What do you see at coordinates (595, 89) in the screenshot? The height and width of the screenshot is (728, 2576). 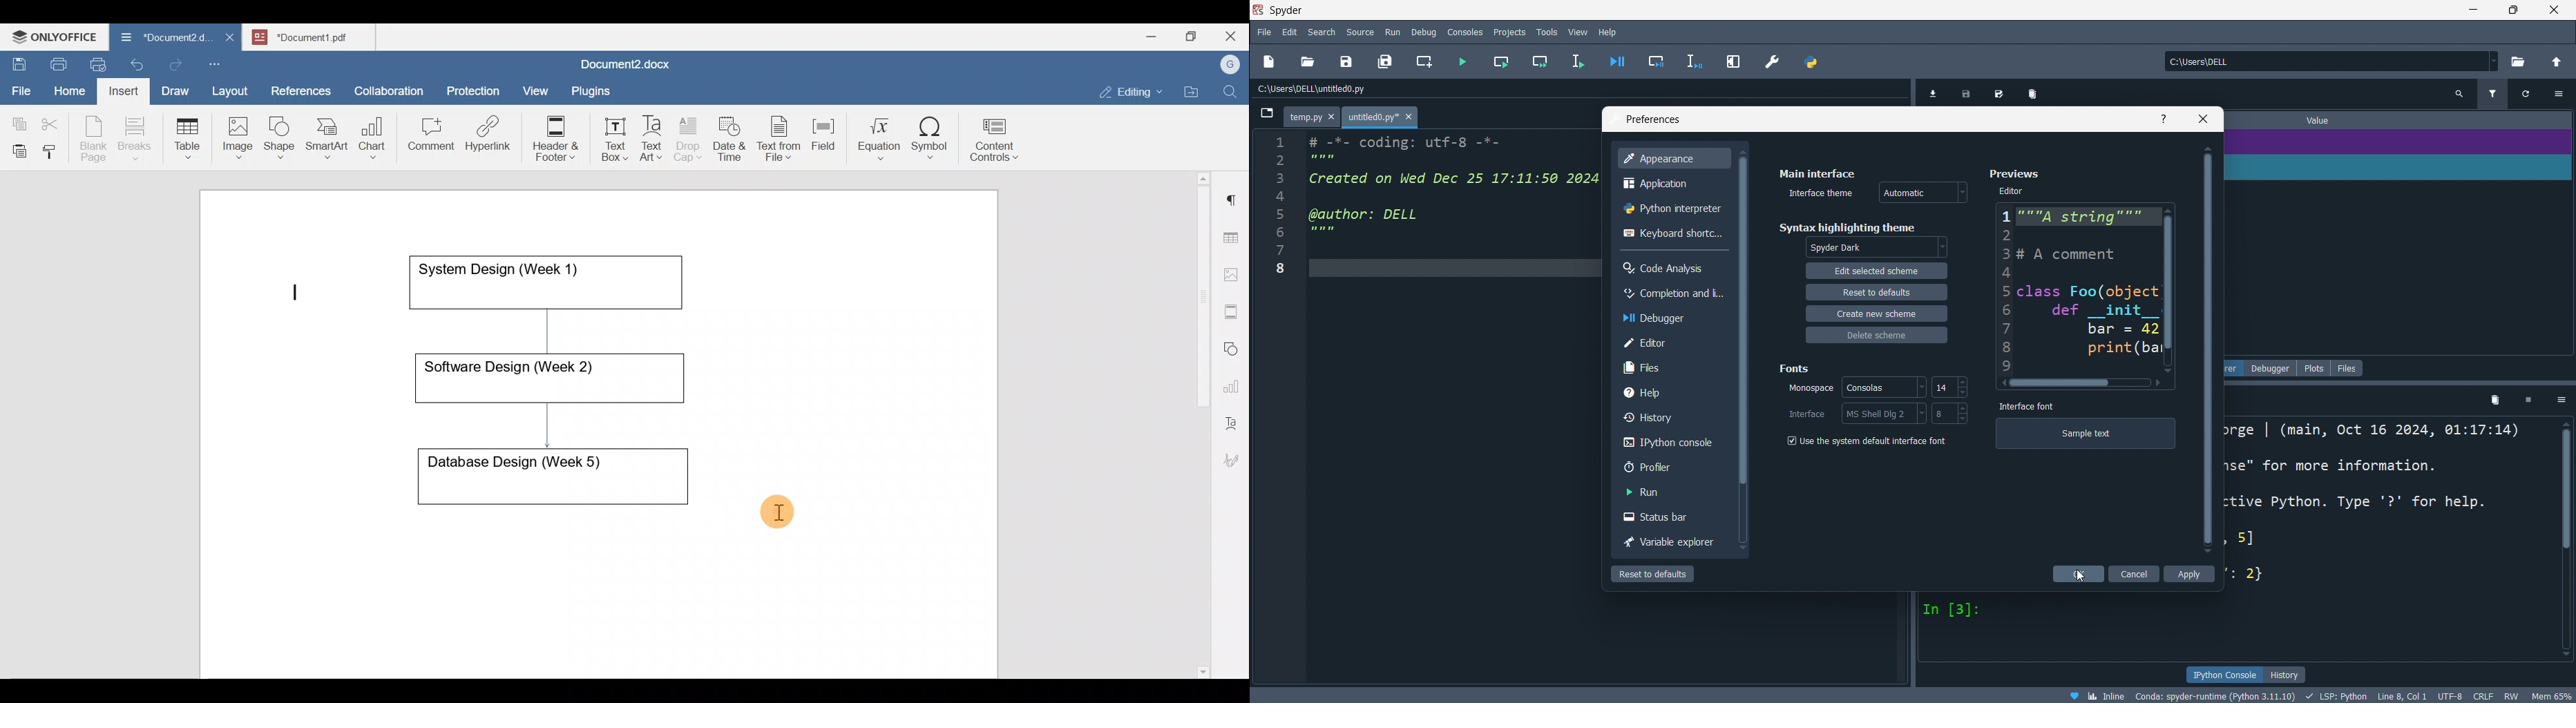 I see `Plugins` at bounding box center [595, 89].